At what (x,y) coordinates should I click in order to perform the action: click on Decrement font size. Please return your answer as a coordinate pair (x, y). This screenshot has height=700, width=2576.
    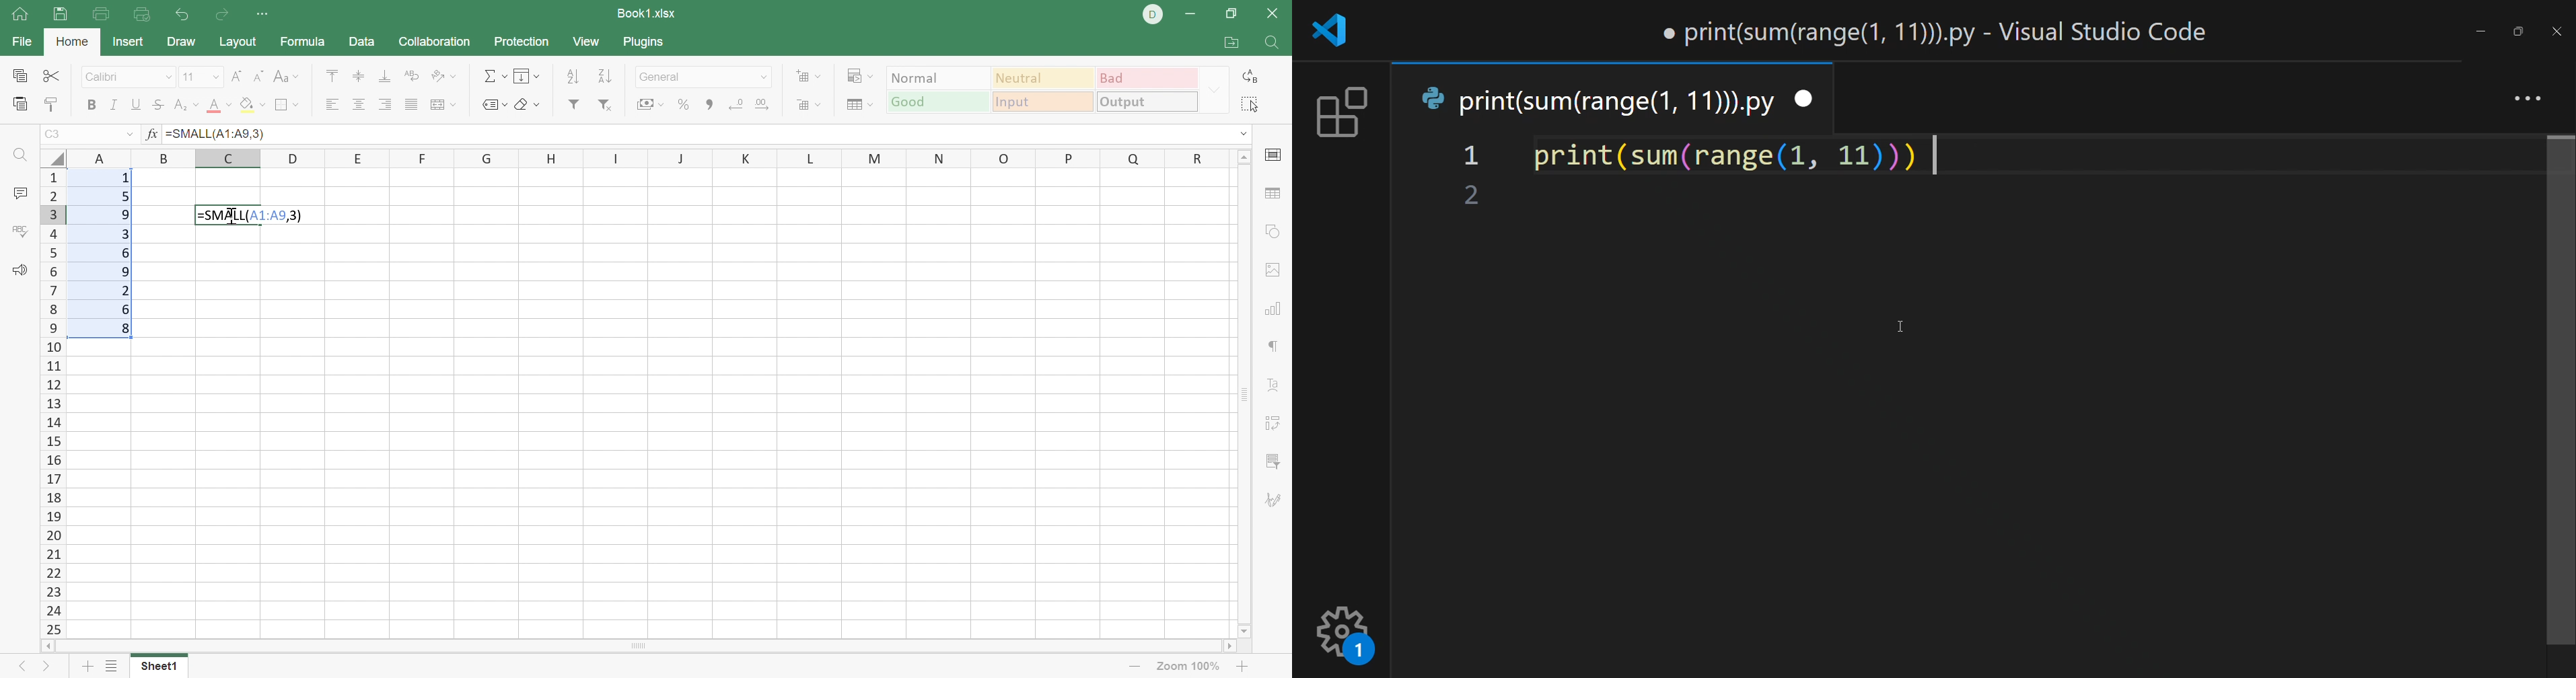
    Looking at the image, I should click on (258, 75).